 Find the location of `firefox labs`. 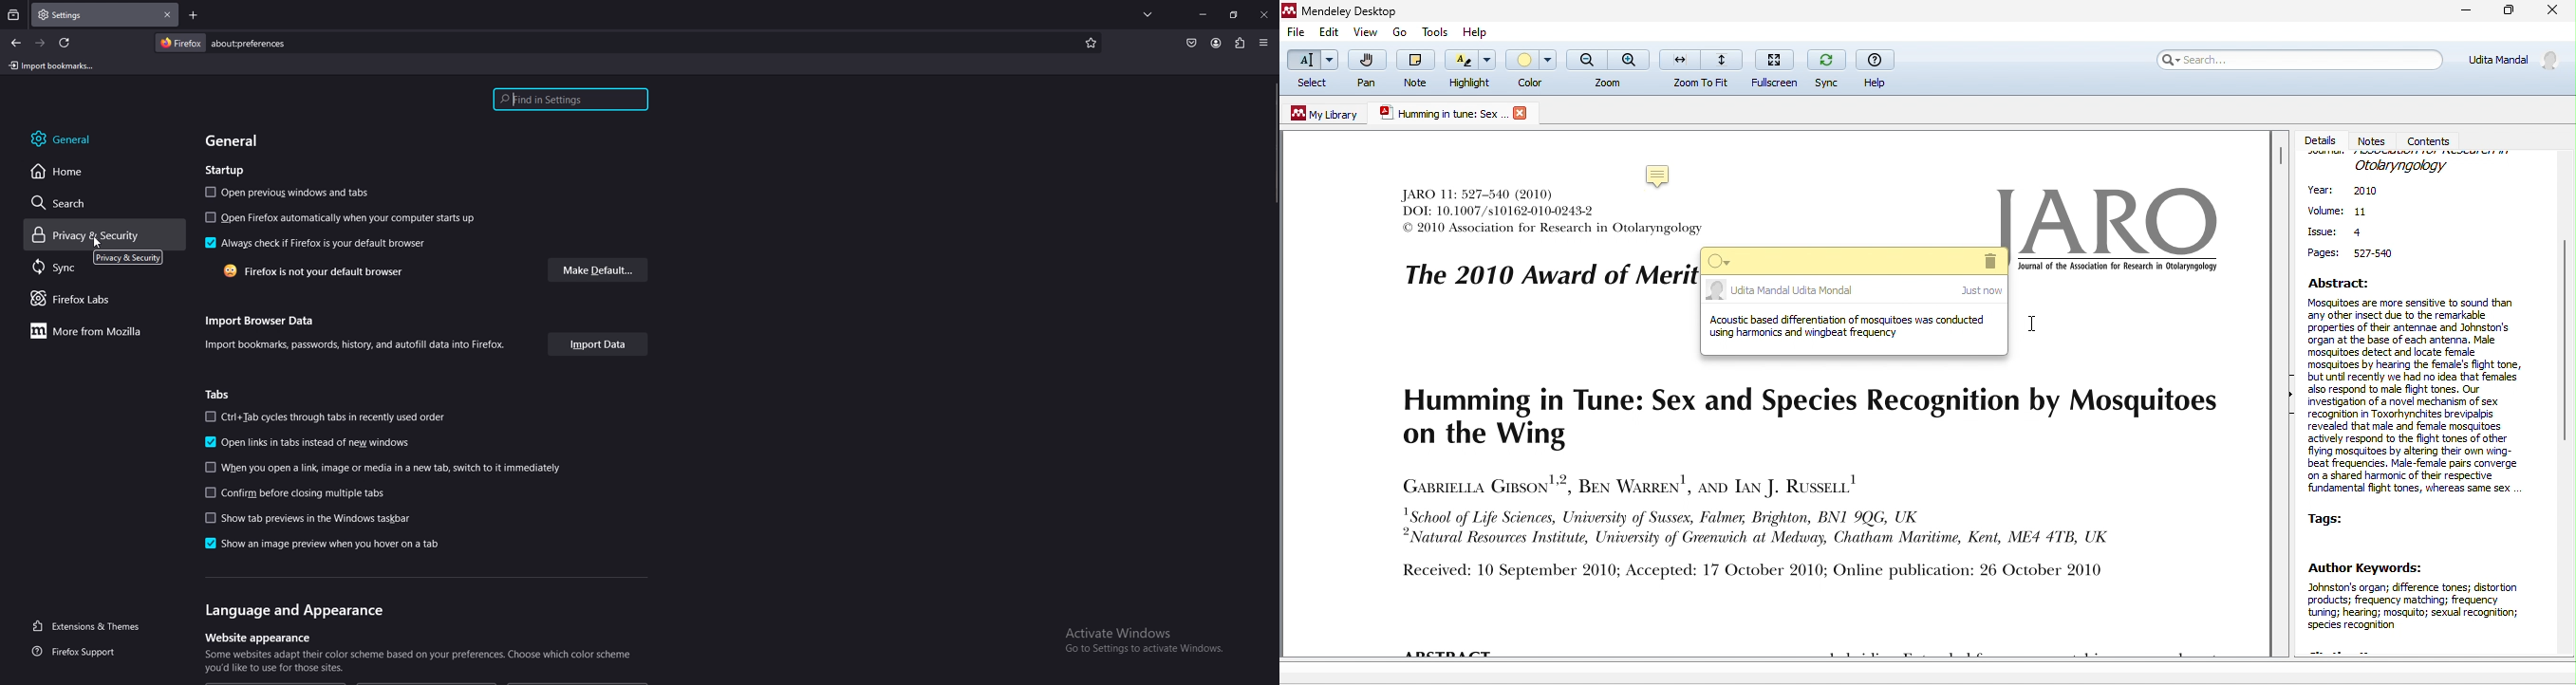

firefox labs is located at coordinates (85, 300).